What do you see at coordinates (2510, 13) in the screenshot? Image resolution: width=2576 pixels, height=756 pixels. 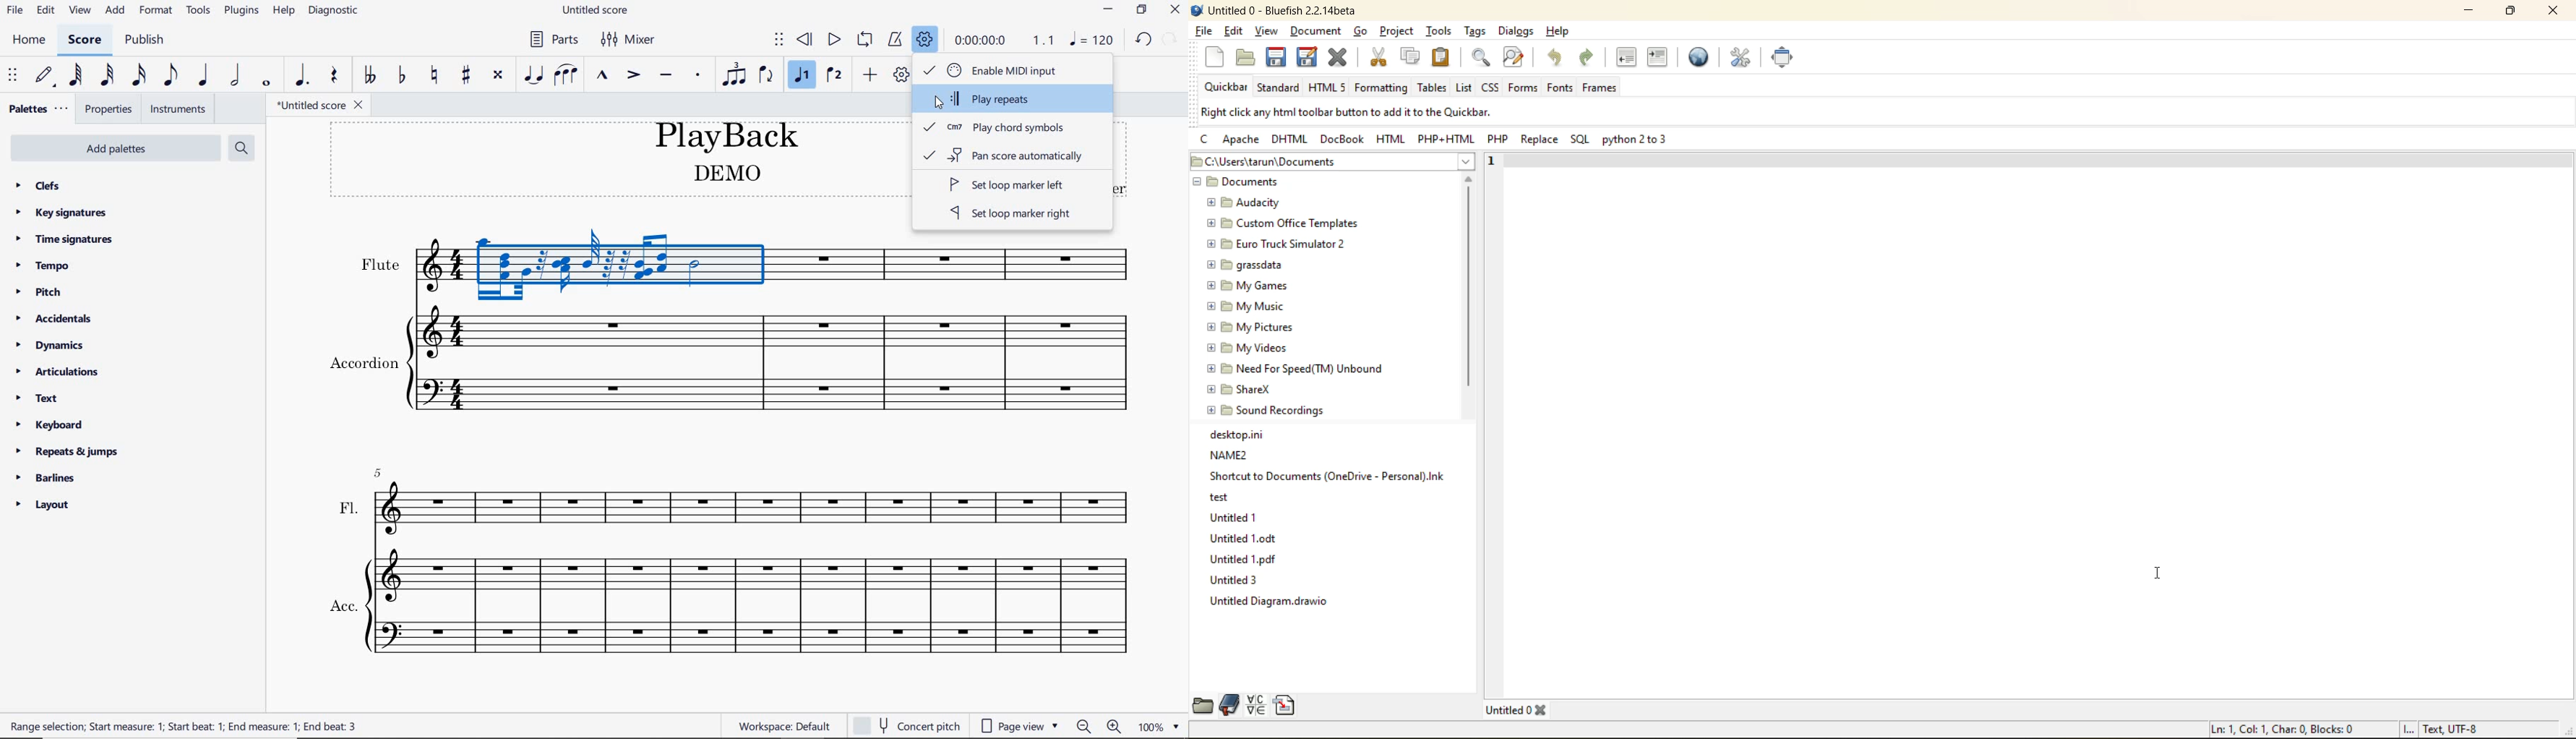 I see `maximize` at bounding box center [2510, 13].